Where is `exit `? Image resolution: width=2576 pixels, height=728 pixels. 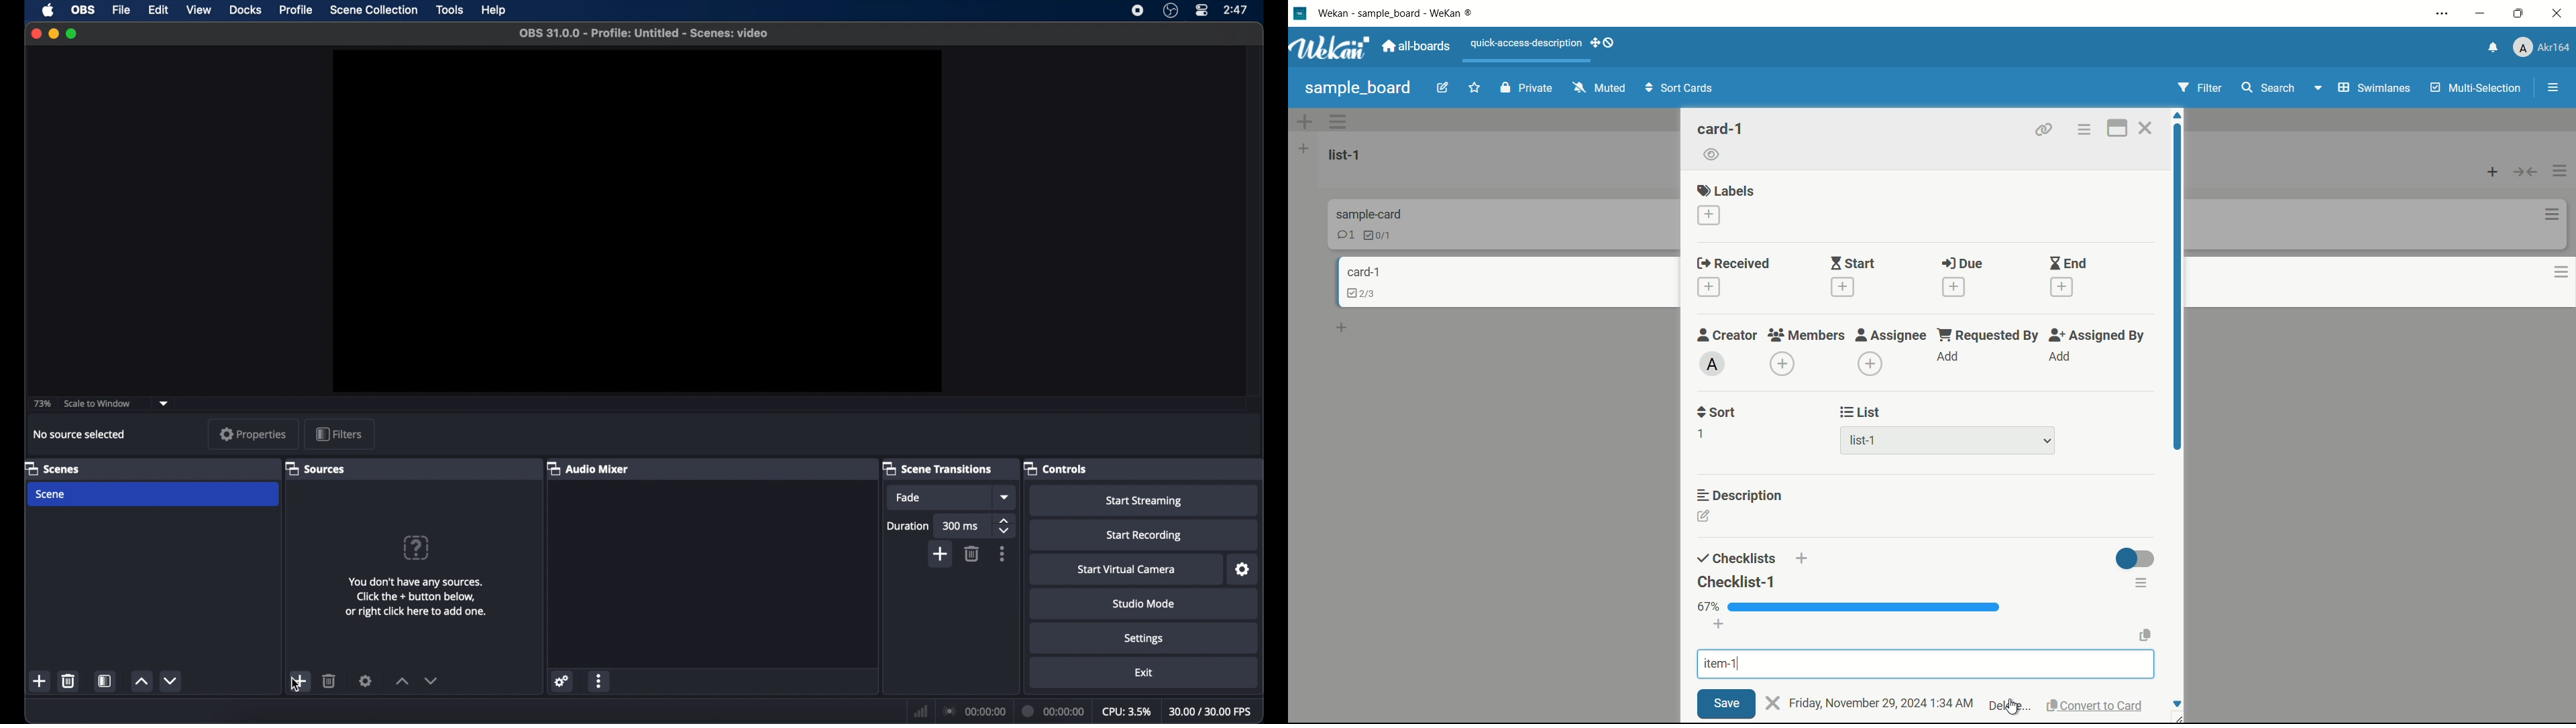
exit  is located at coordinates (1144, 672).